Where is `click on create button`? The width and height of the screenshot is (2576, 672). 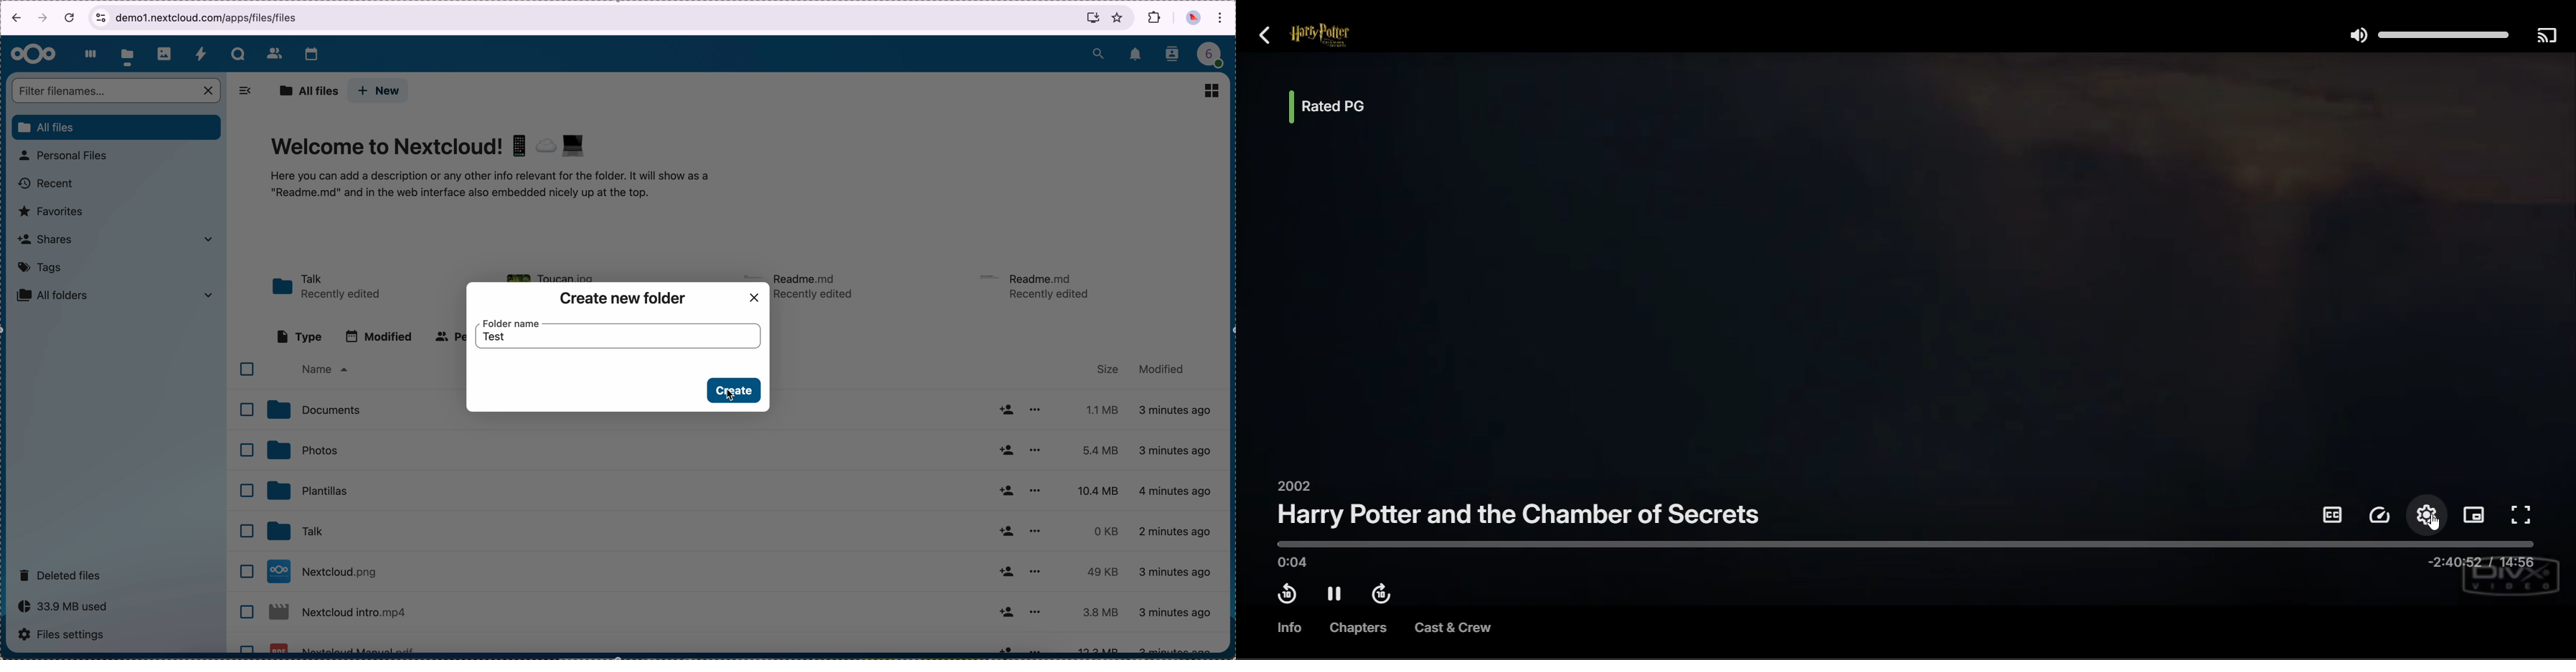 click on create button is located at coordinates (733, 391).